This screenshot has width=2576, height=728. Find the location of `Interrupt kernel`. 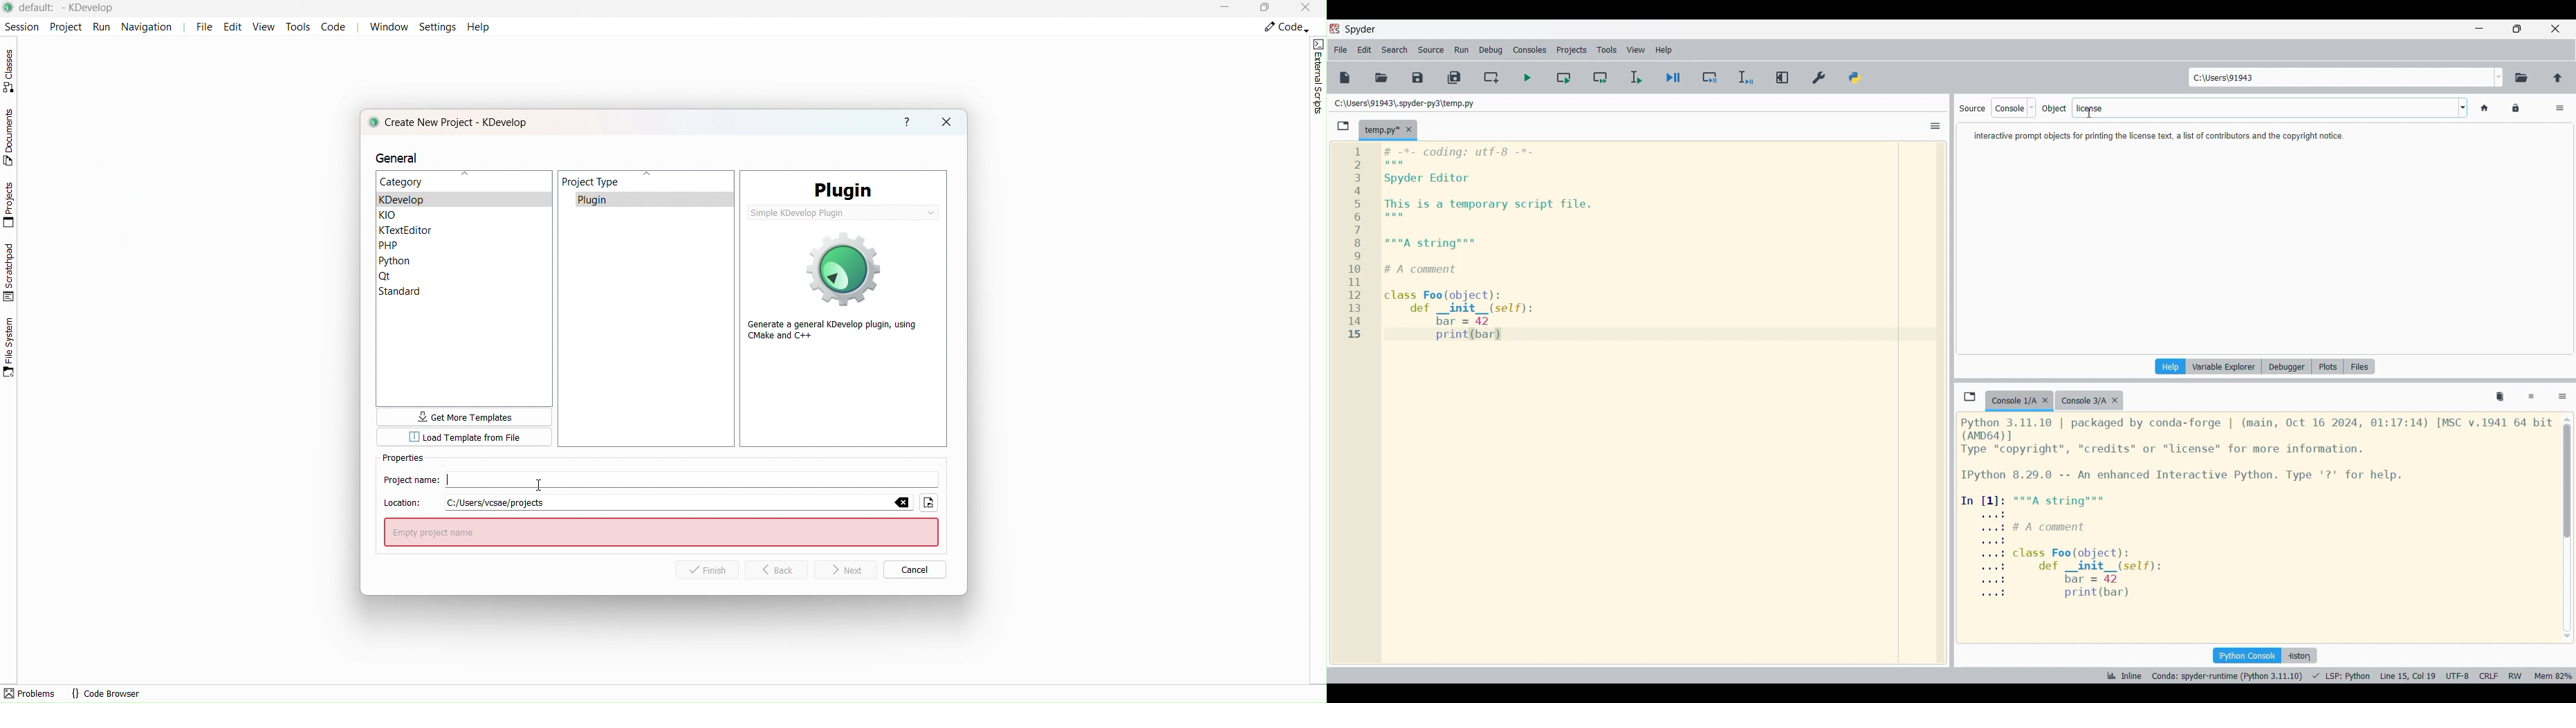

Interrupt kernel is located at coordinates (2531, 397).